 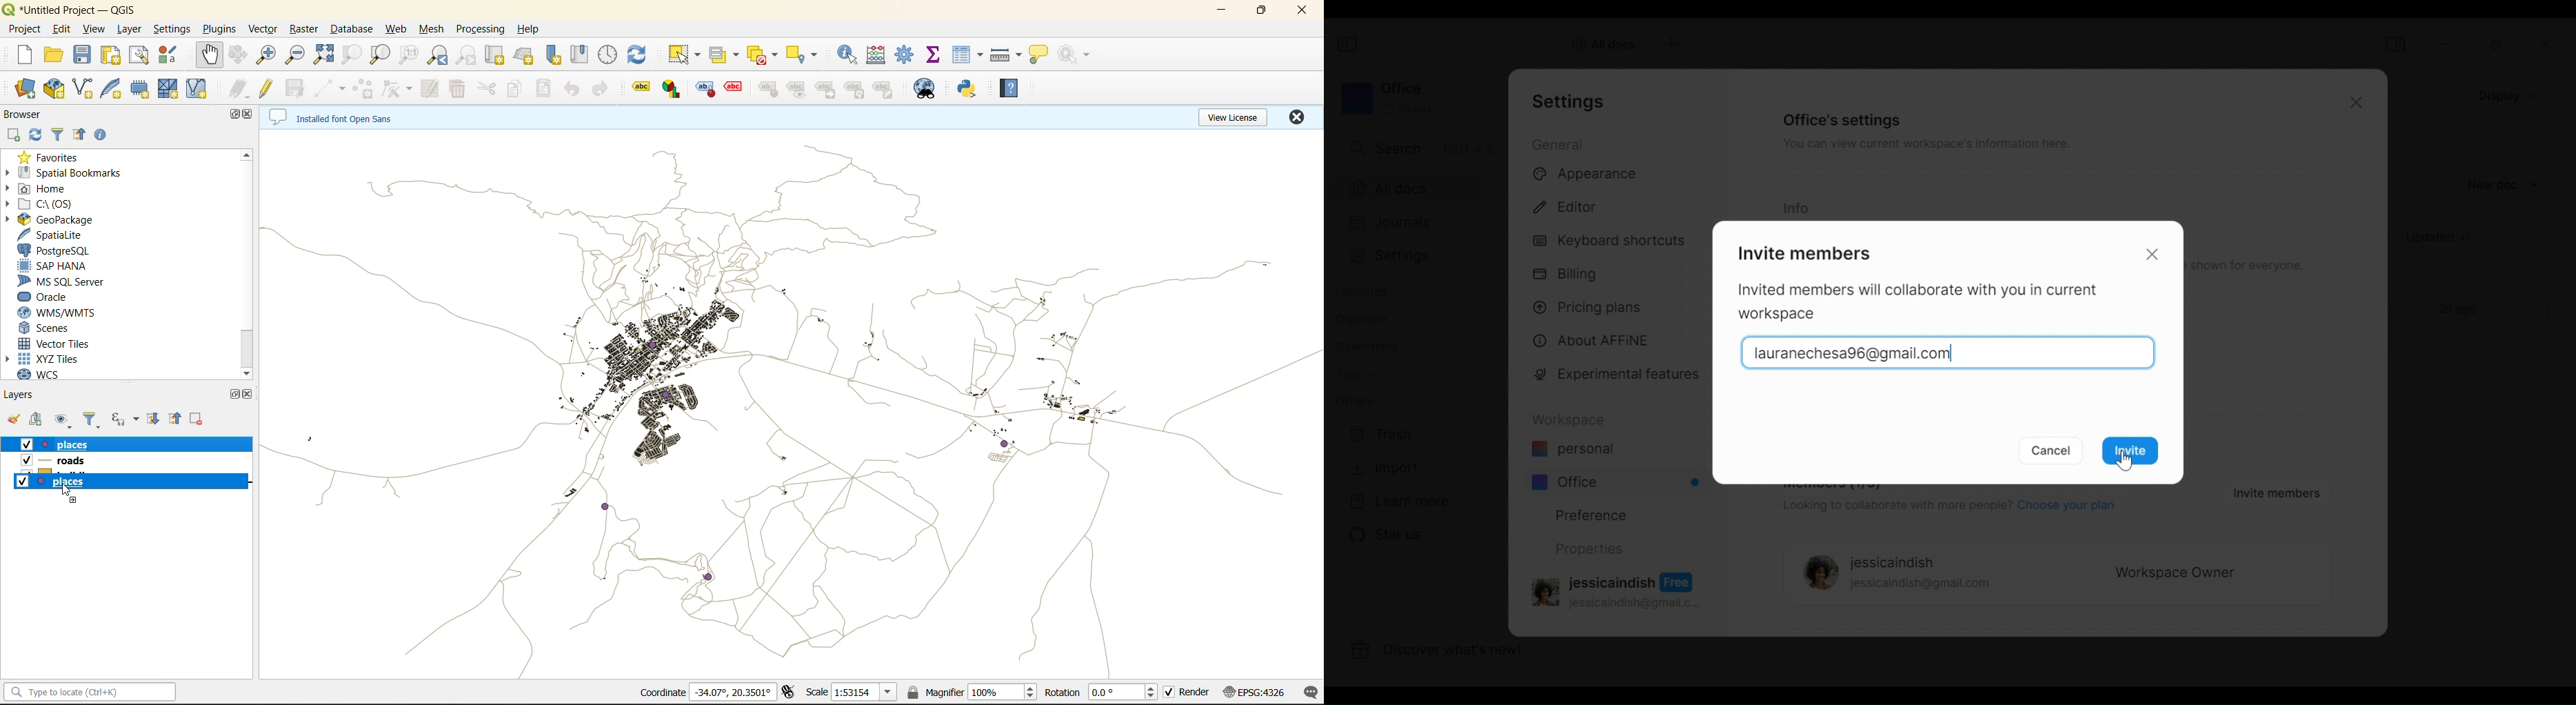 I want to click on Workspace icon, so click(x=1386, y=98).